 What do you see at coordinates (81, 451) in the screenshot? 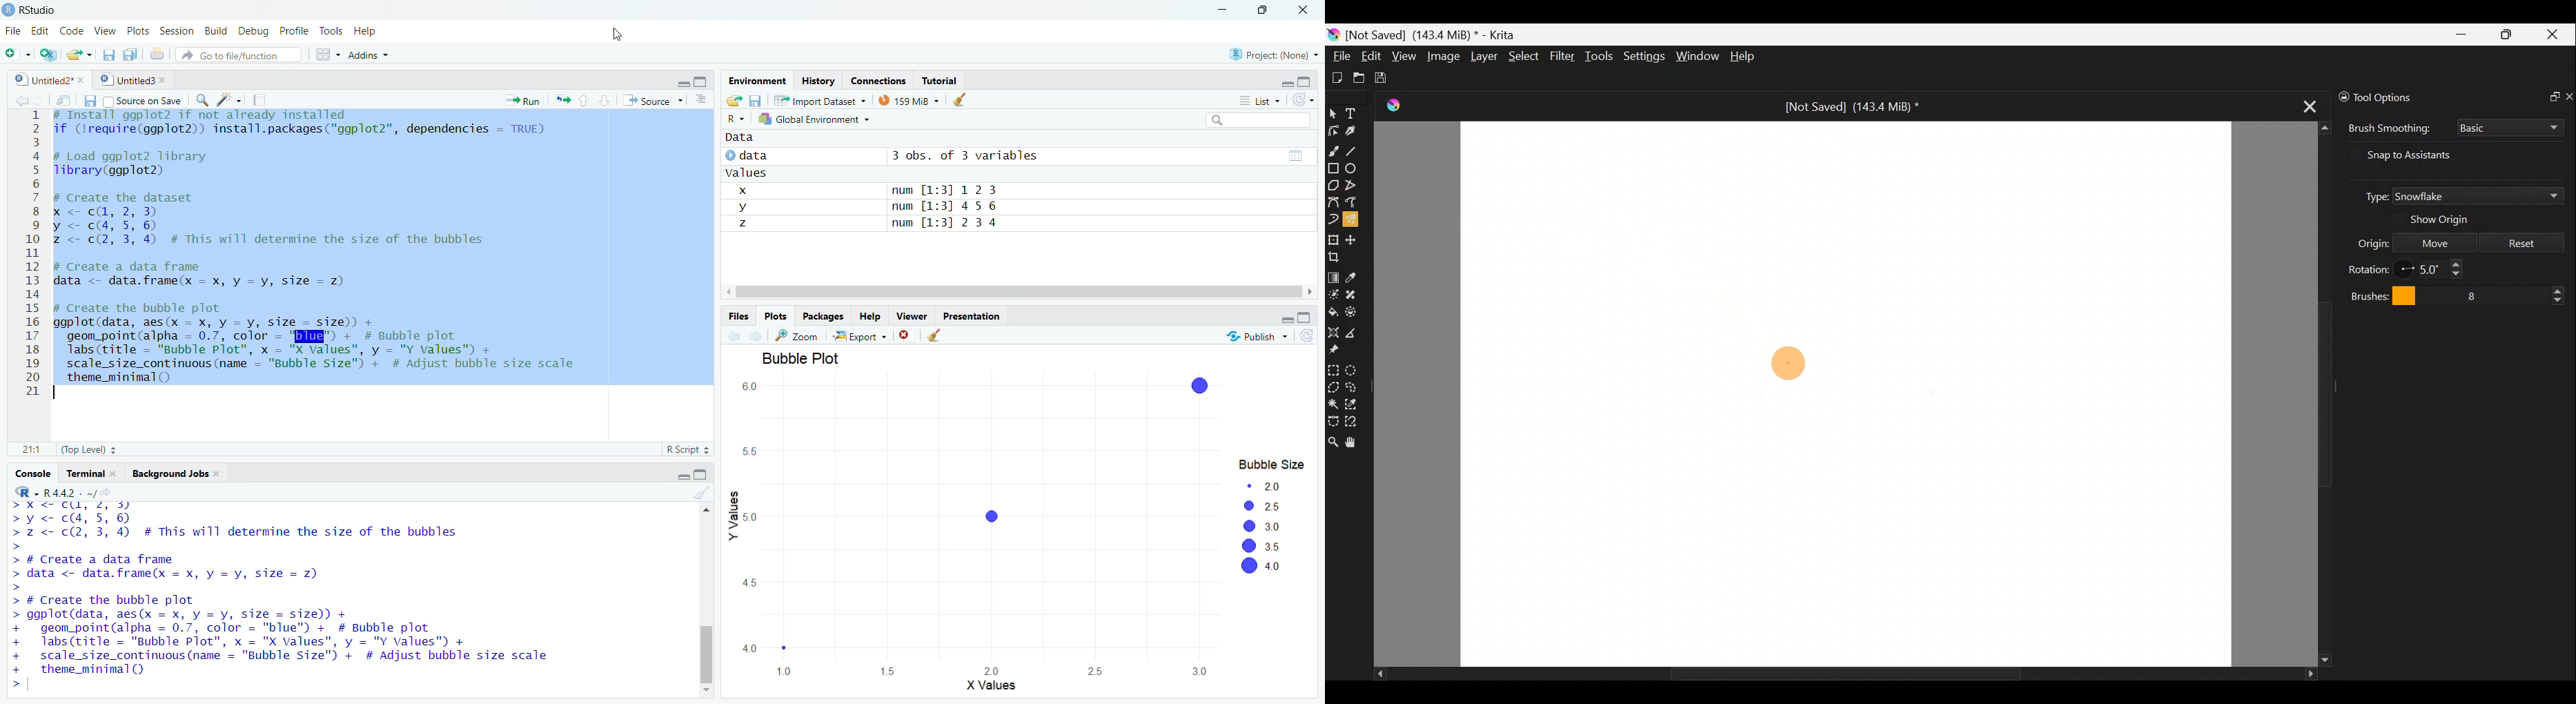
I see `(Top Level) 3` at bounding box center [81, 451].